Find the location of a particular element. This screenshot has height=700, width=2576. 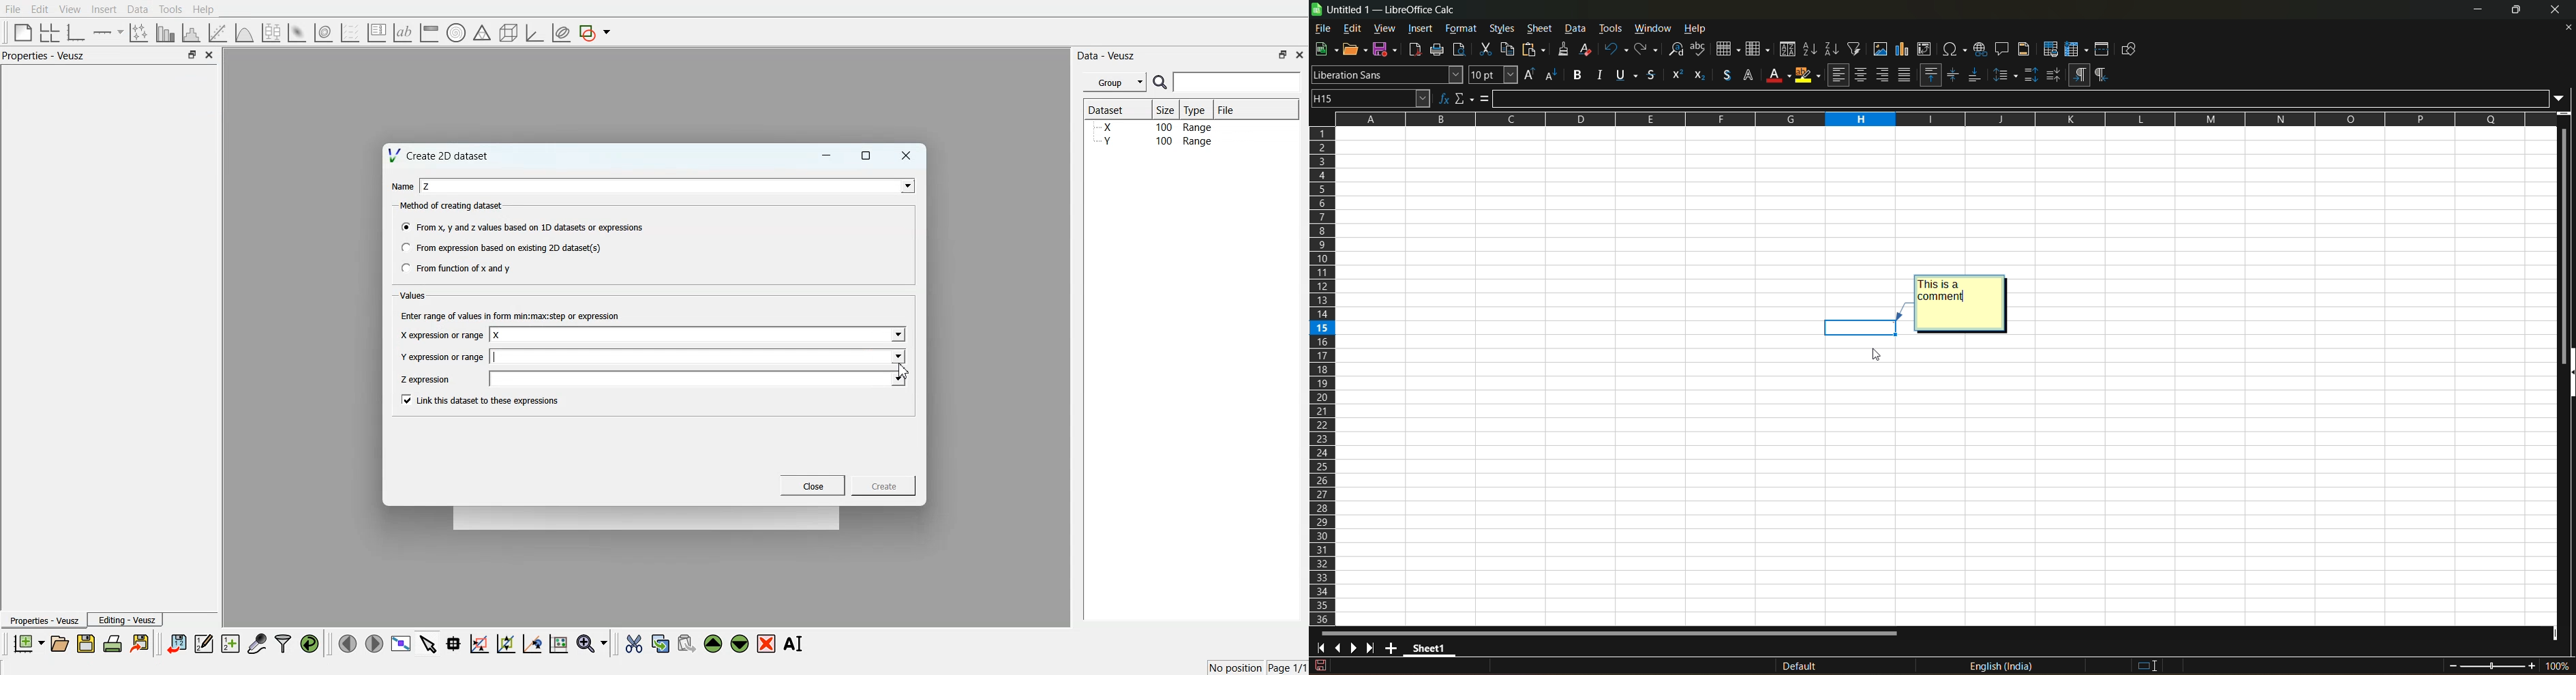

new is located at coordinates (1327, 49).